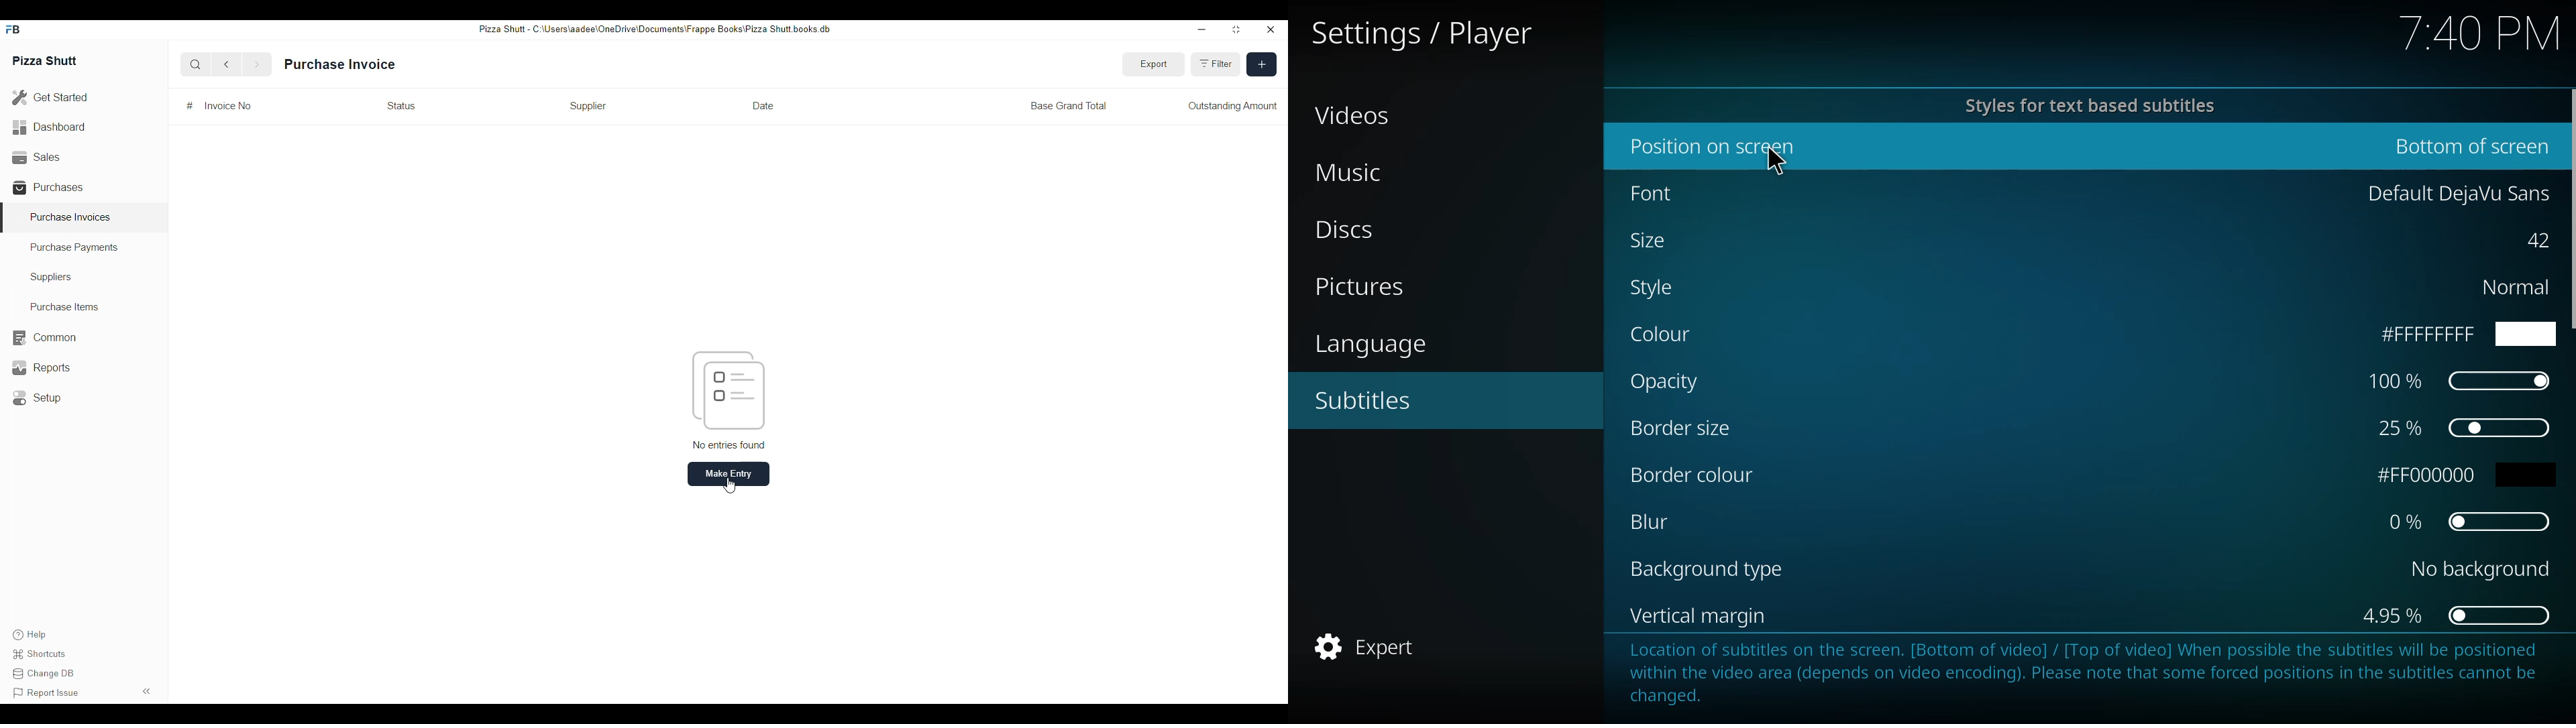 The height and width of the screenshot is (728, 2576). What do you see at coordinates (2537, 240) in the screenshot?
I see `42` at bounding box center [2537, 240].